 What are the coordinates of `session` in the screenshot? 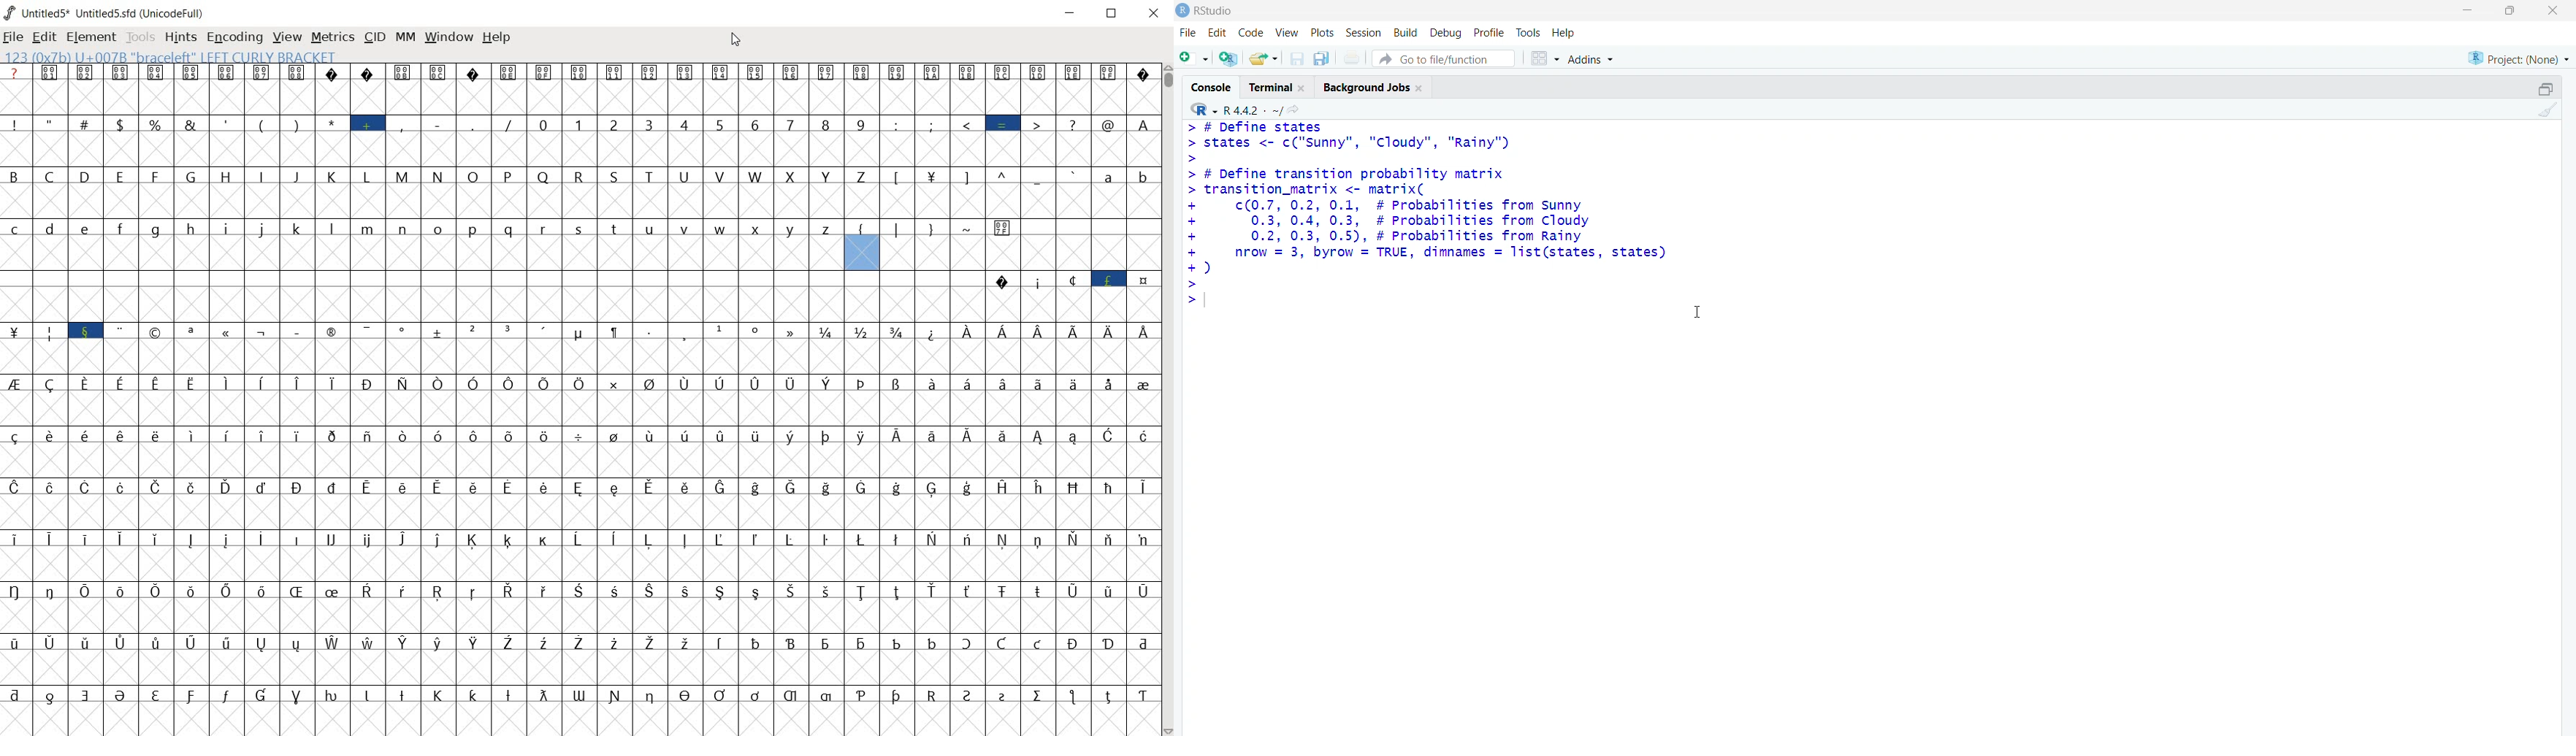 It's located at (1364, 32).